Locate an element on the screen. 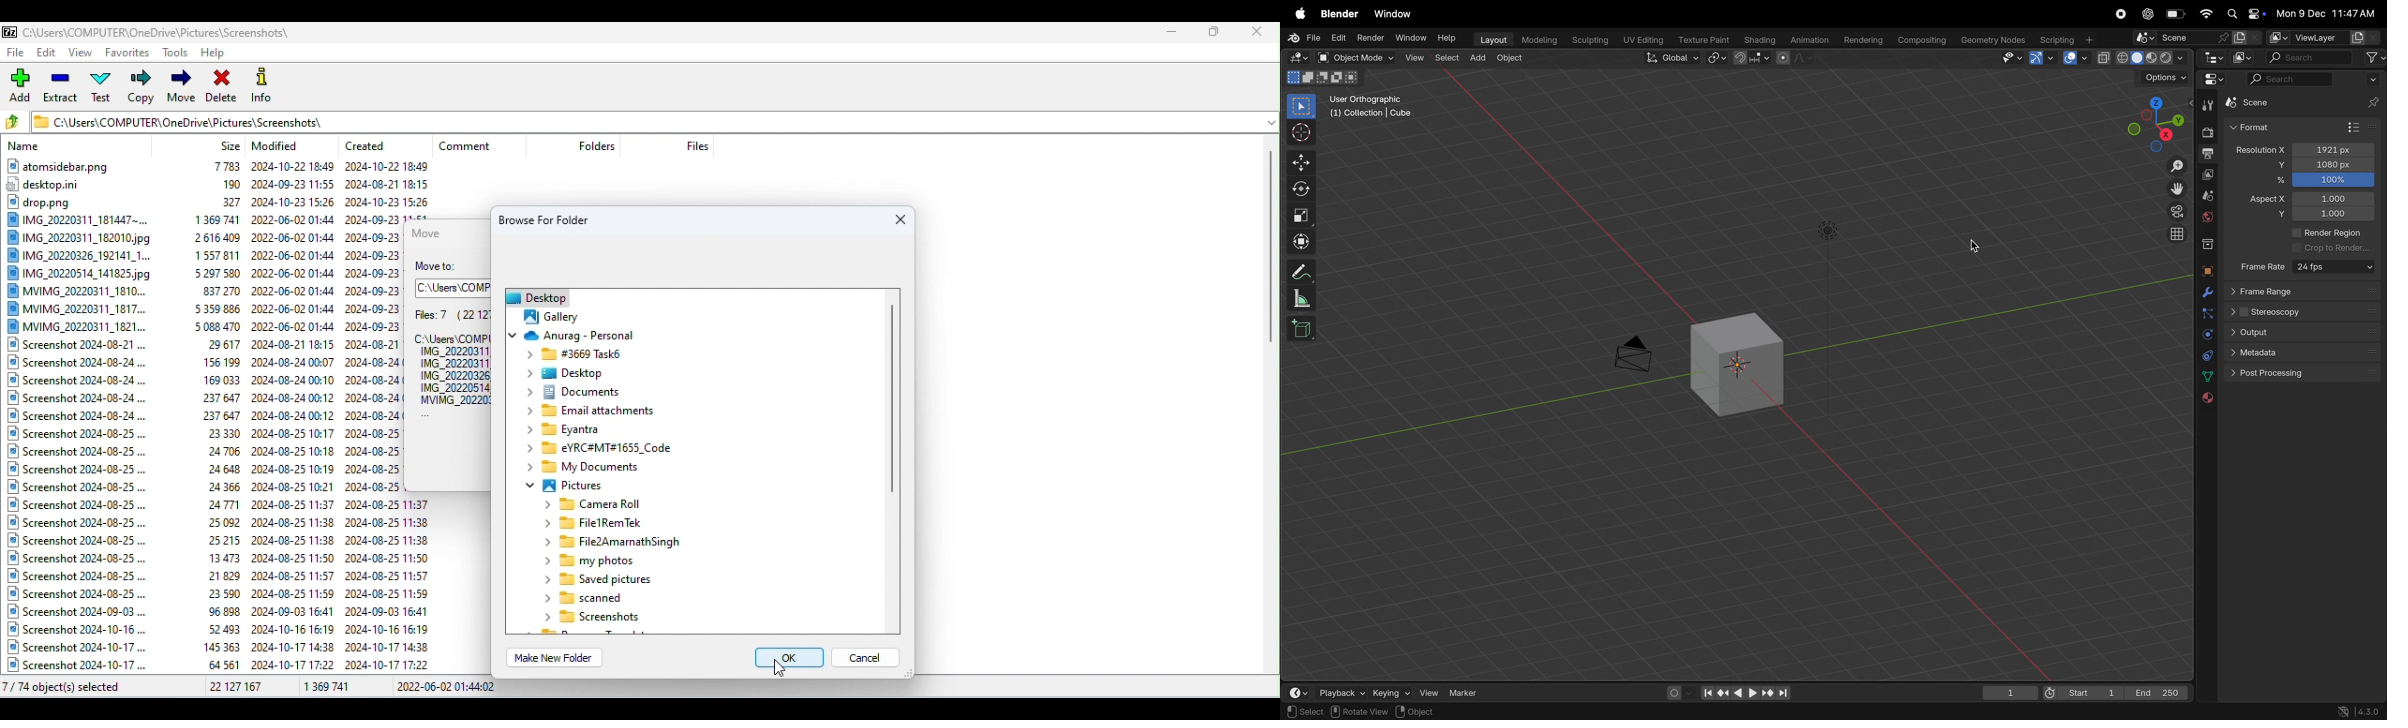 This screenshot has width=2408, height=728. frame range is located at coordinates (2303, 293).